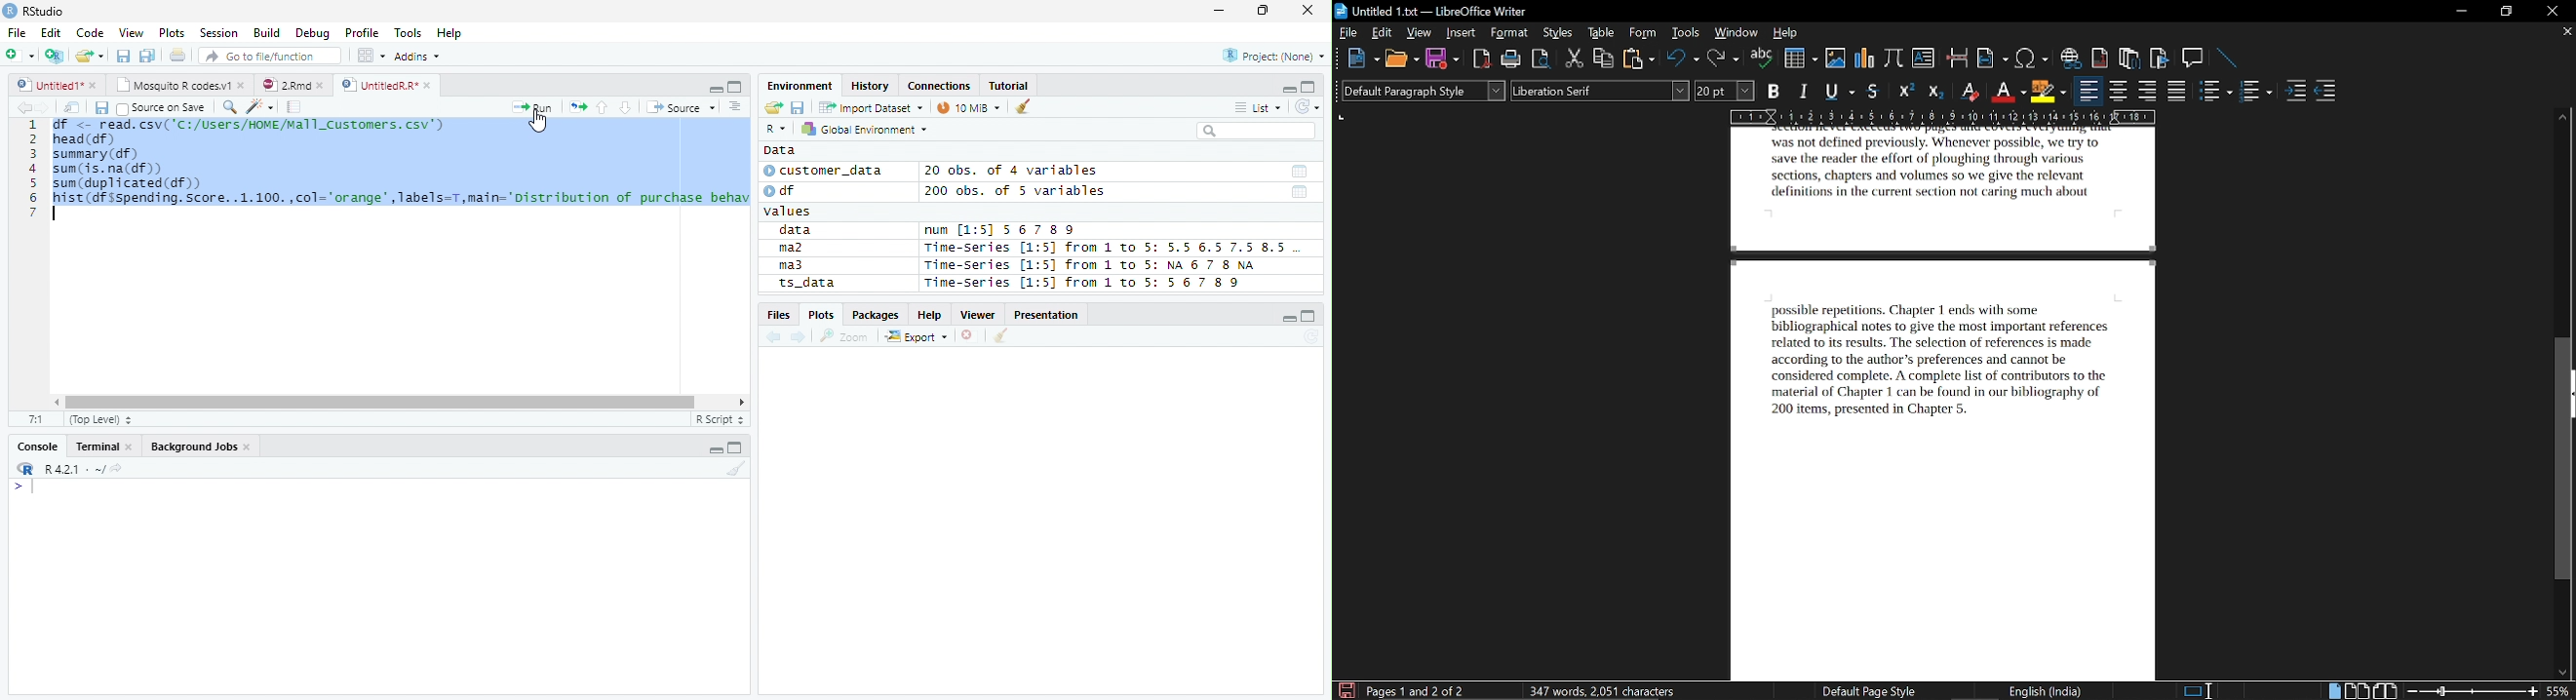 Image resolution: width=2576 pixels, height=700 pixels. What do you see at coordinates (1307, 11) in the screenshot?
I see `Close` at bounding box center [1307, 11].